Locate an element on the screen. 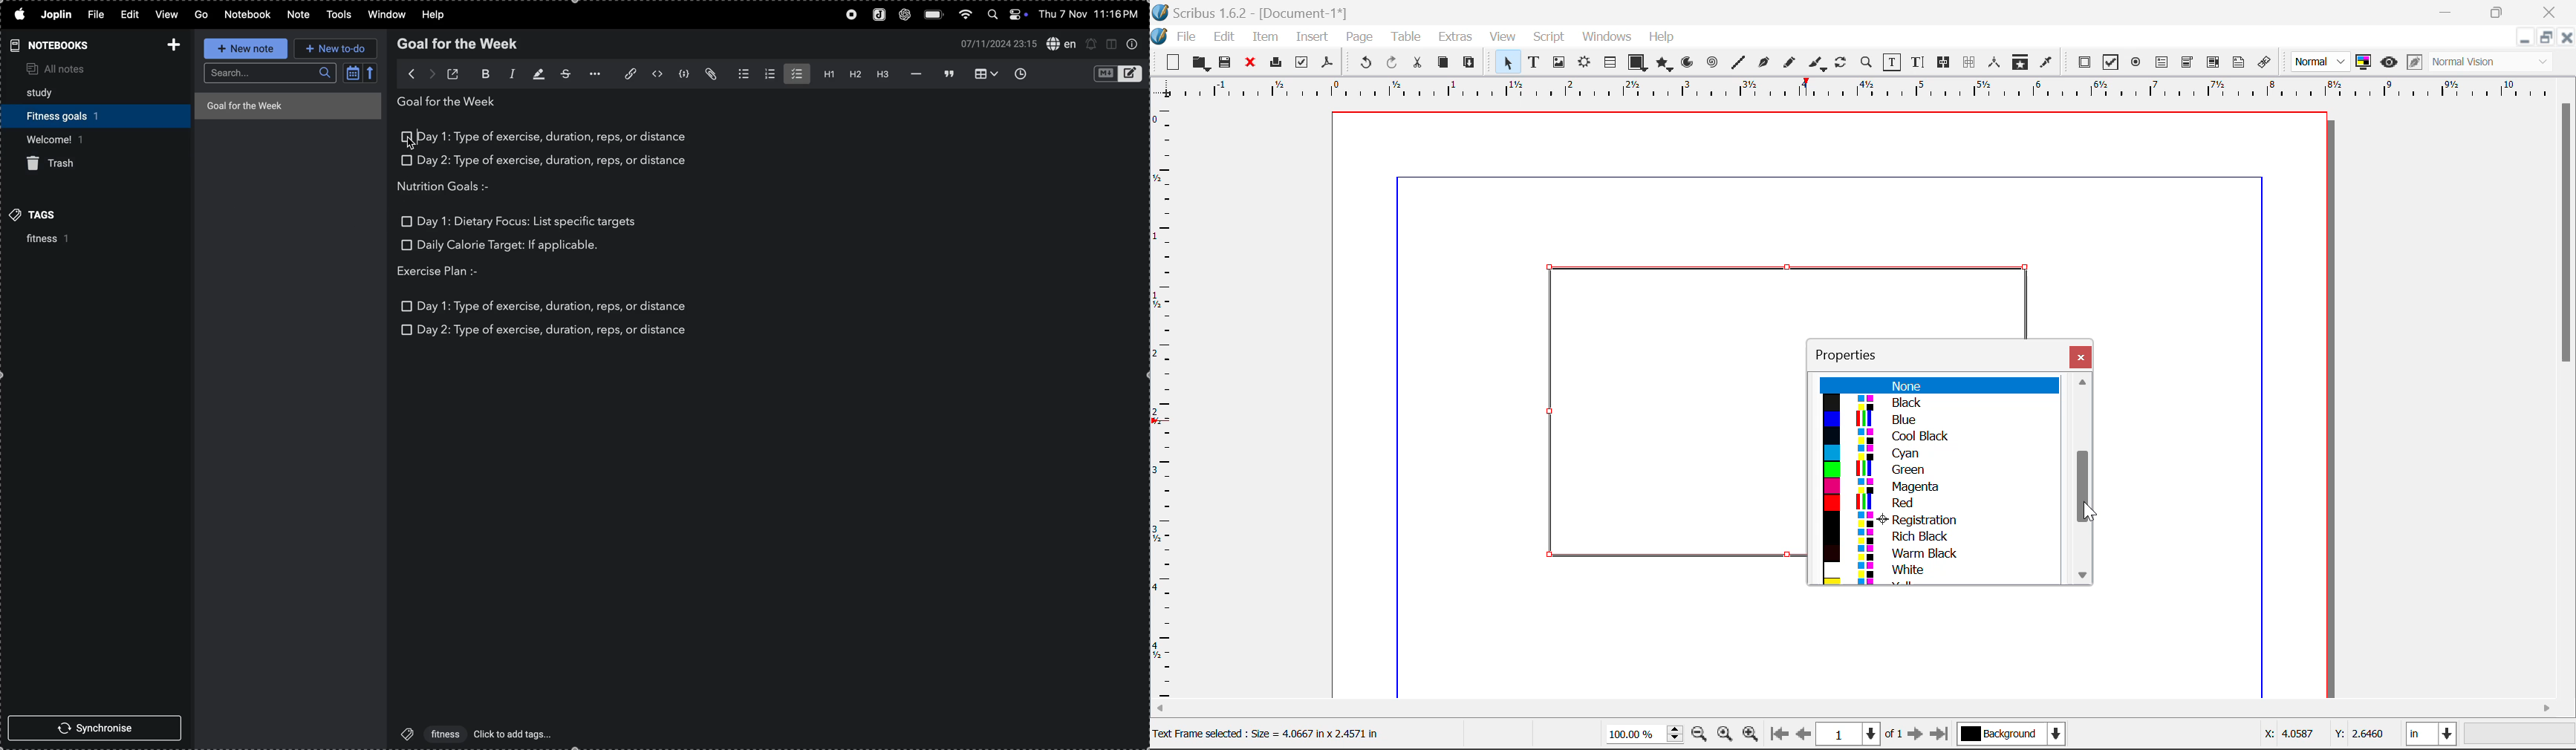 The width and height of the screenshot is (2576, 756). goal for the week is located at coordinates (286, 105).